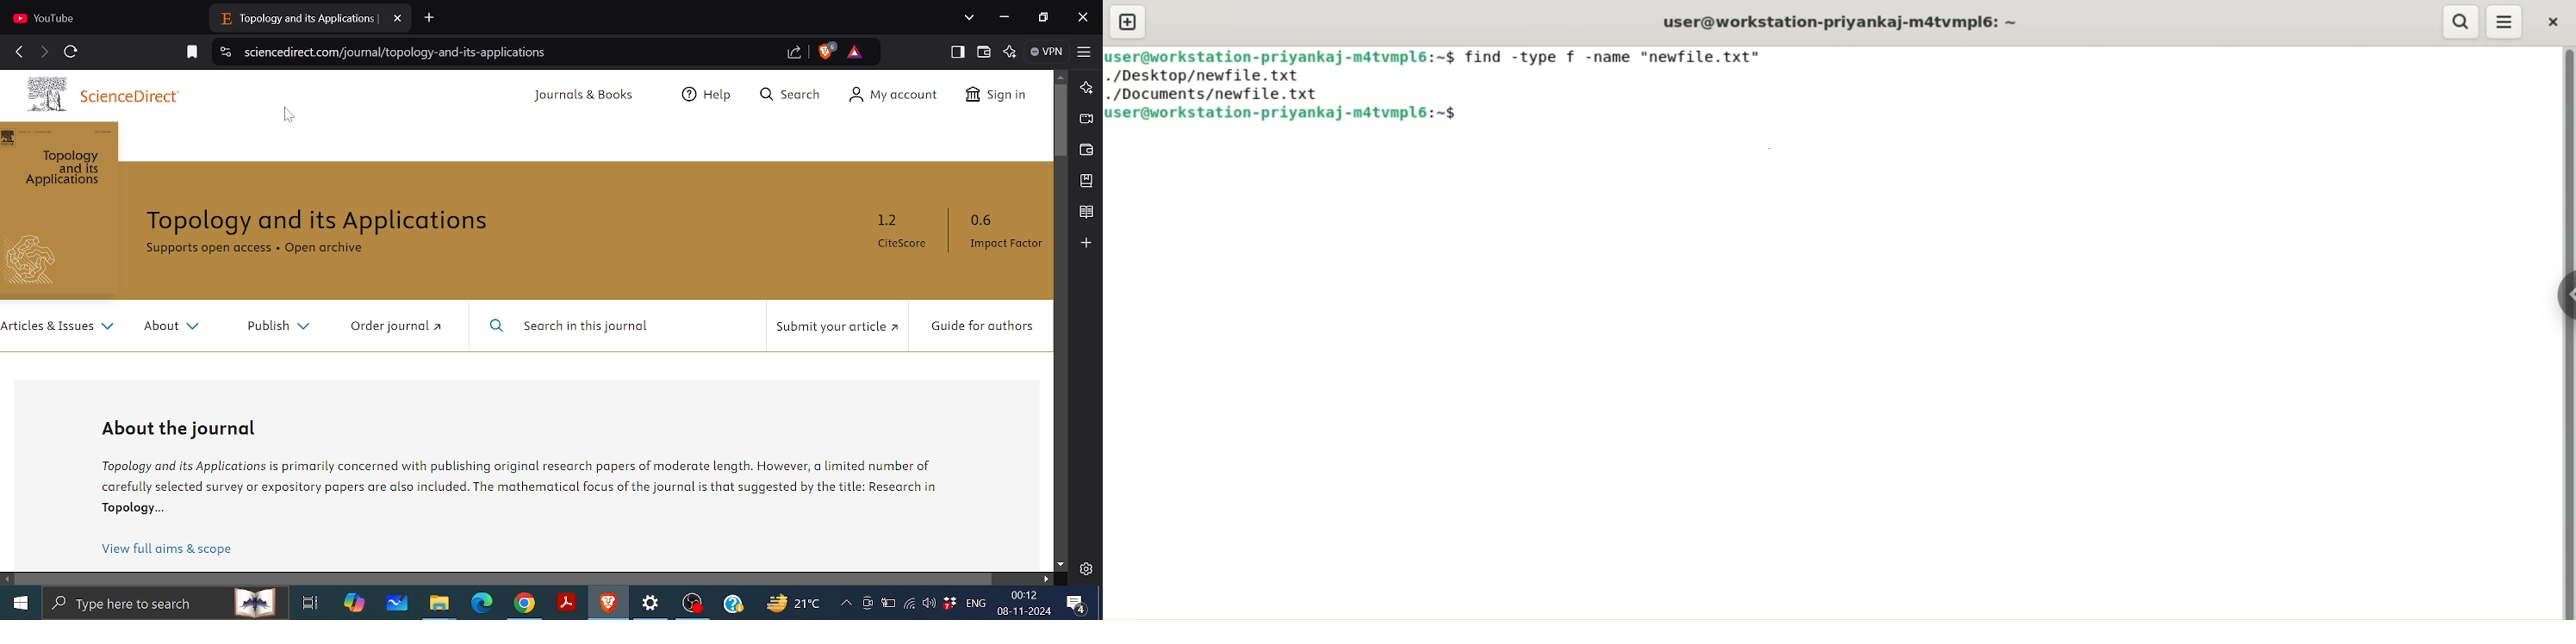 The width and height of the screenshot is (2576, 644). What do you see at coordinates (1087, 86) in the screenshot?
I see `Leo` at bounding box center [1087, 86].